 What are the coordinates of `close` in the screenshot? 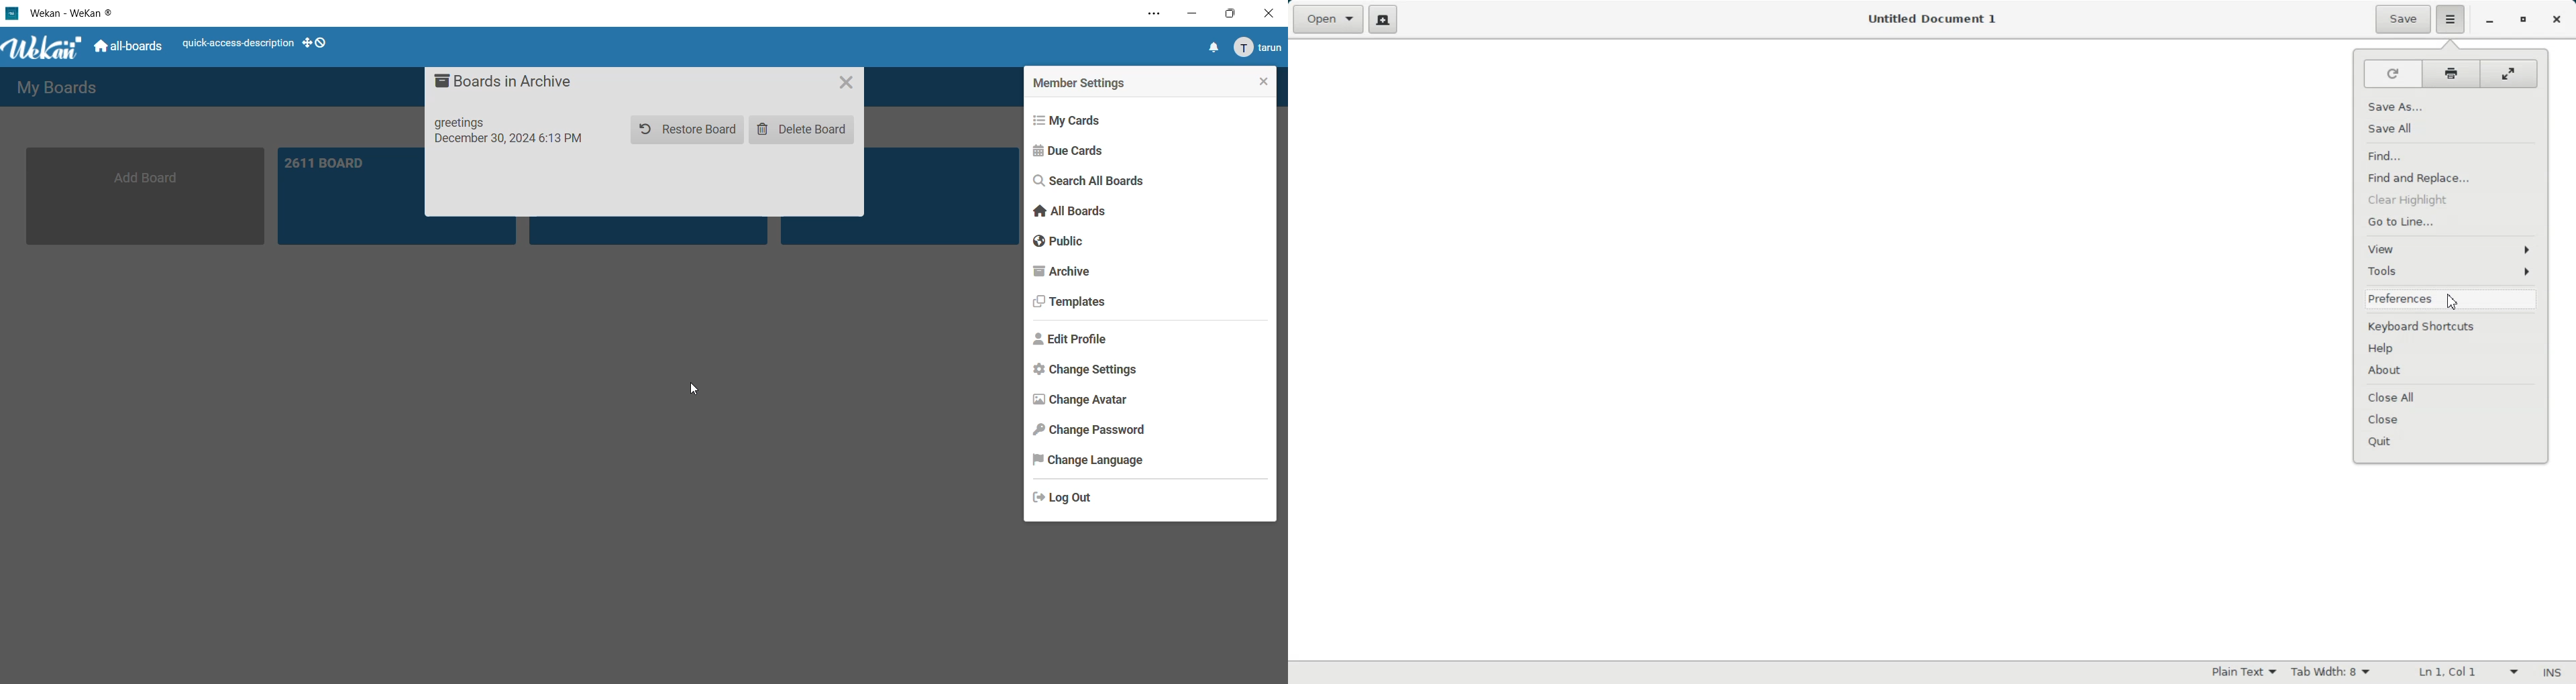 It's located at (843, 82).